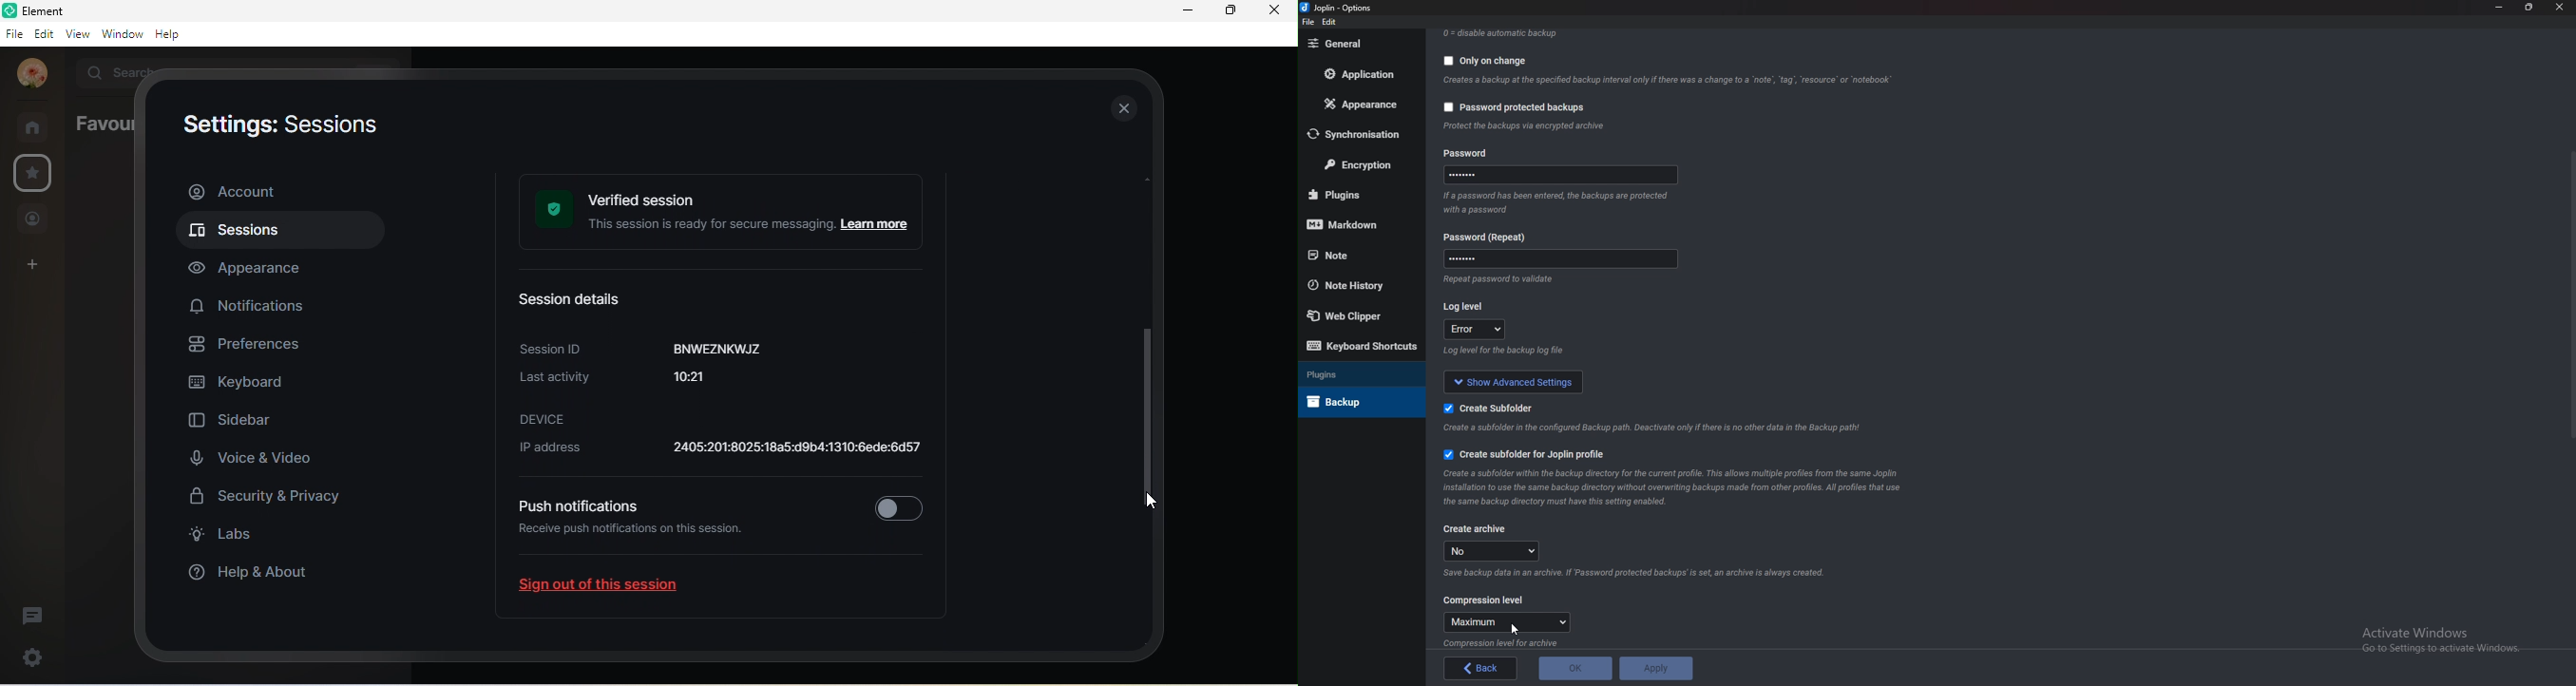 The image size is (2576, 700). Describe the element at coordinates (1331, 22) in the screenshot. I see `edit` at that location.